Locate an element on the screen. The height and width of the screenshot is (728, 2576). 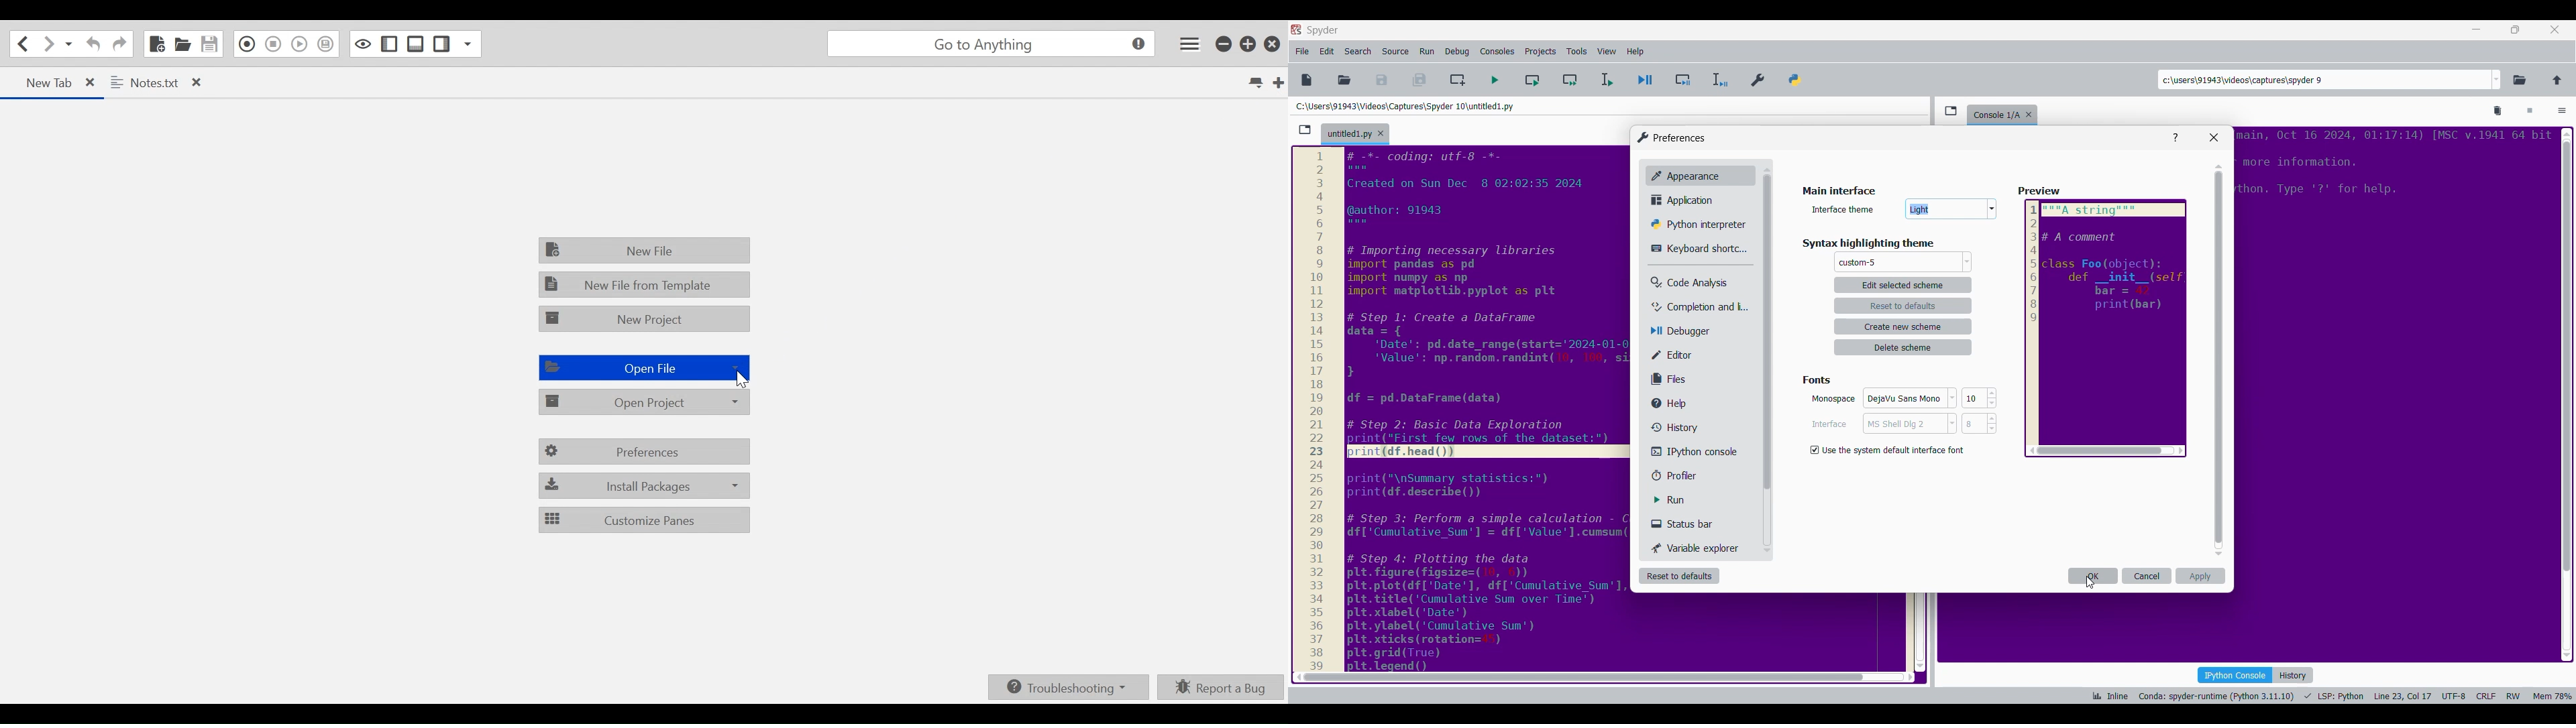
Run menu is located at coordinates (1427, 52).